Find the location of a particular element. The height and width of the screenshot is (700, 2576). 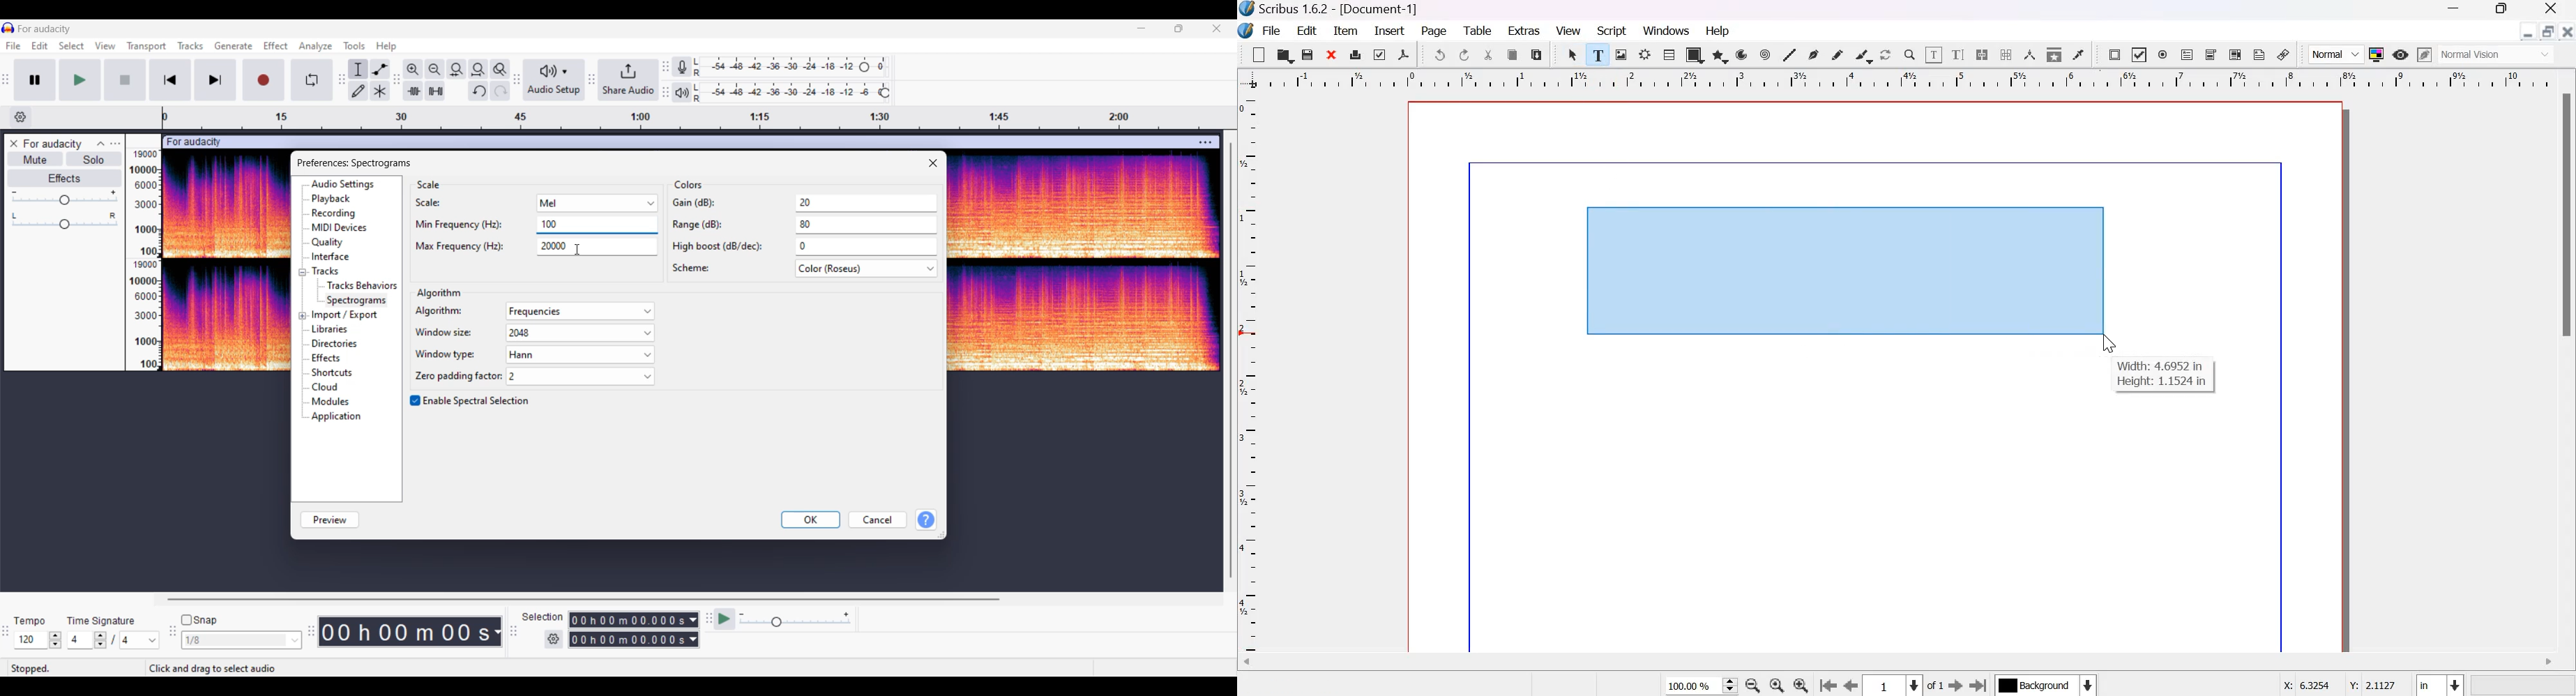

Volume slider is located at coordinates (64, 198).